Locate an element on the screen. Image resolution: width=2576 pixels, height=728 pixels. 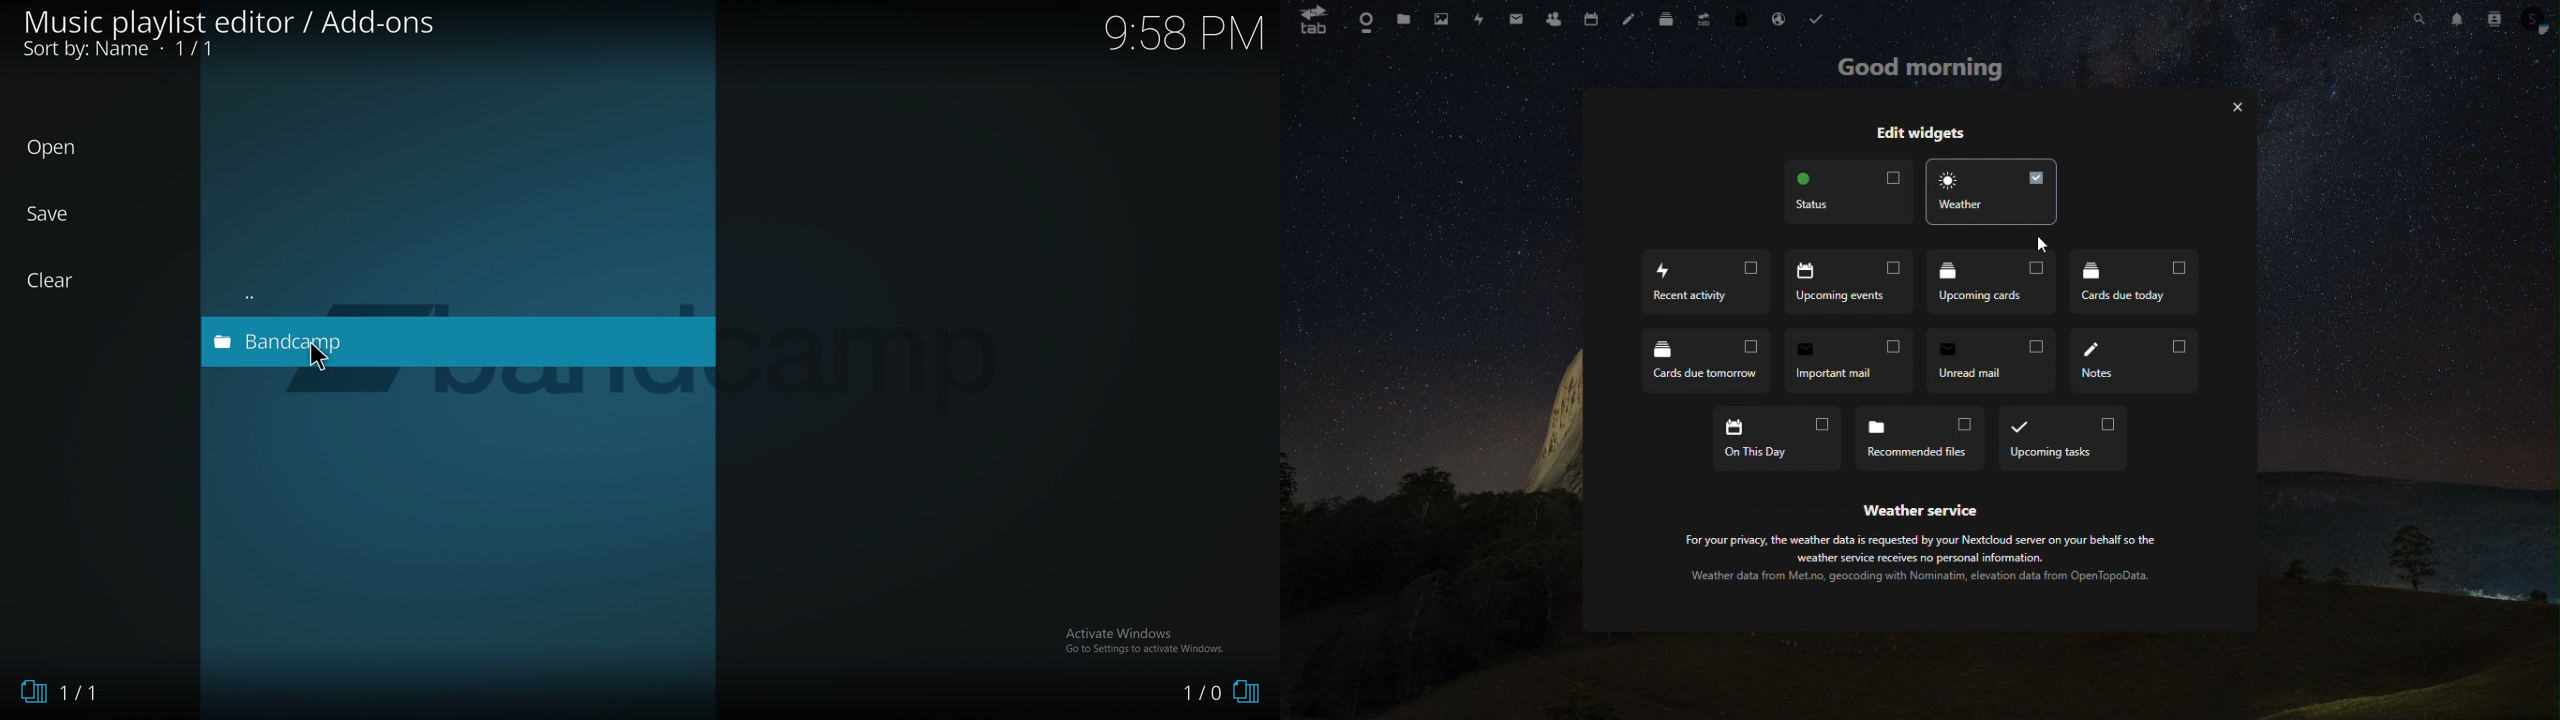
free trial is located at coordinates (1744, 21).